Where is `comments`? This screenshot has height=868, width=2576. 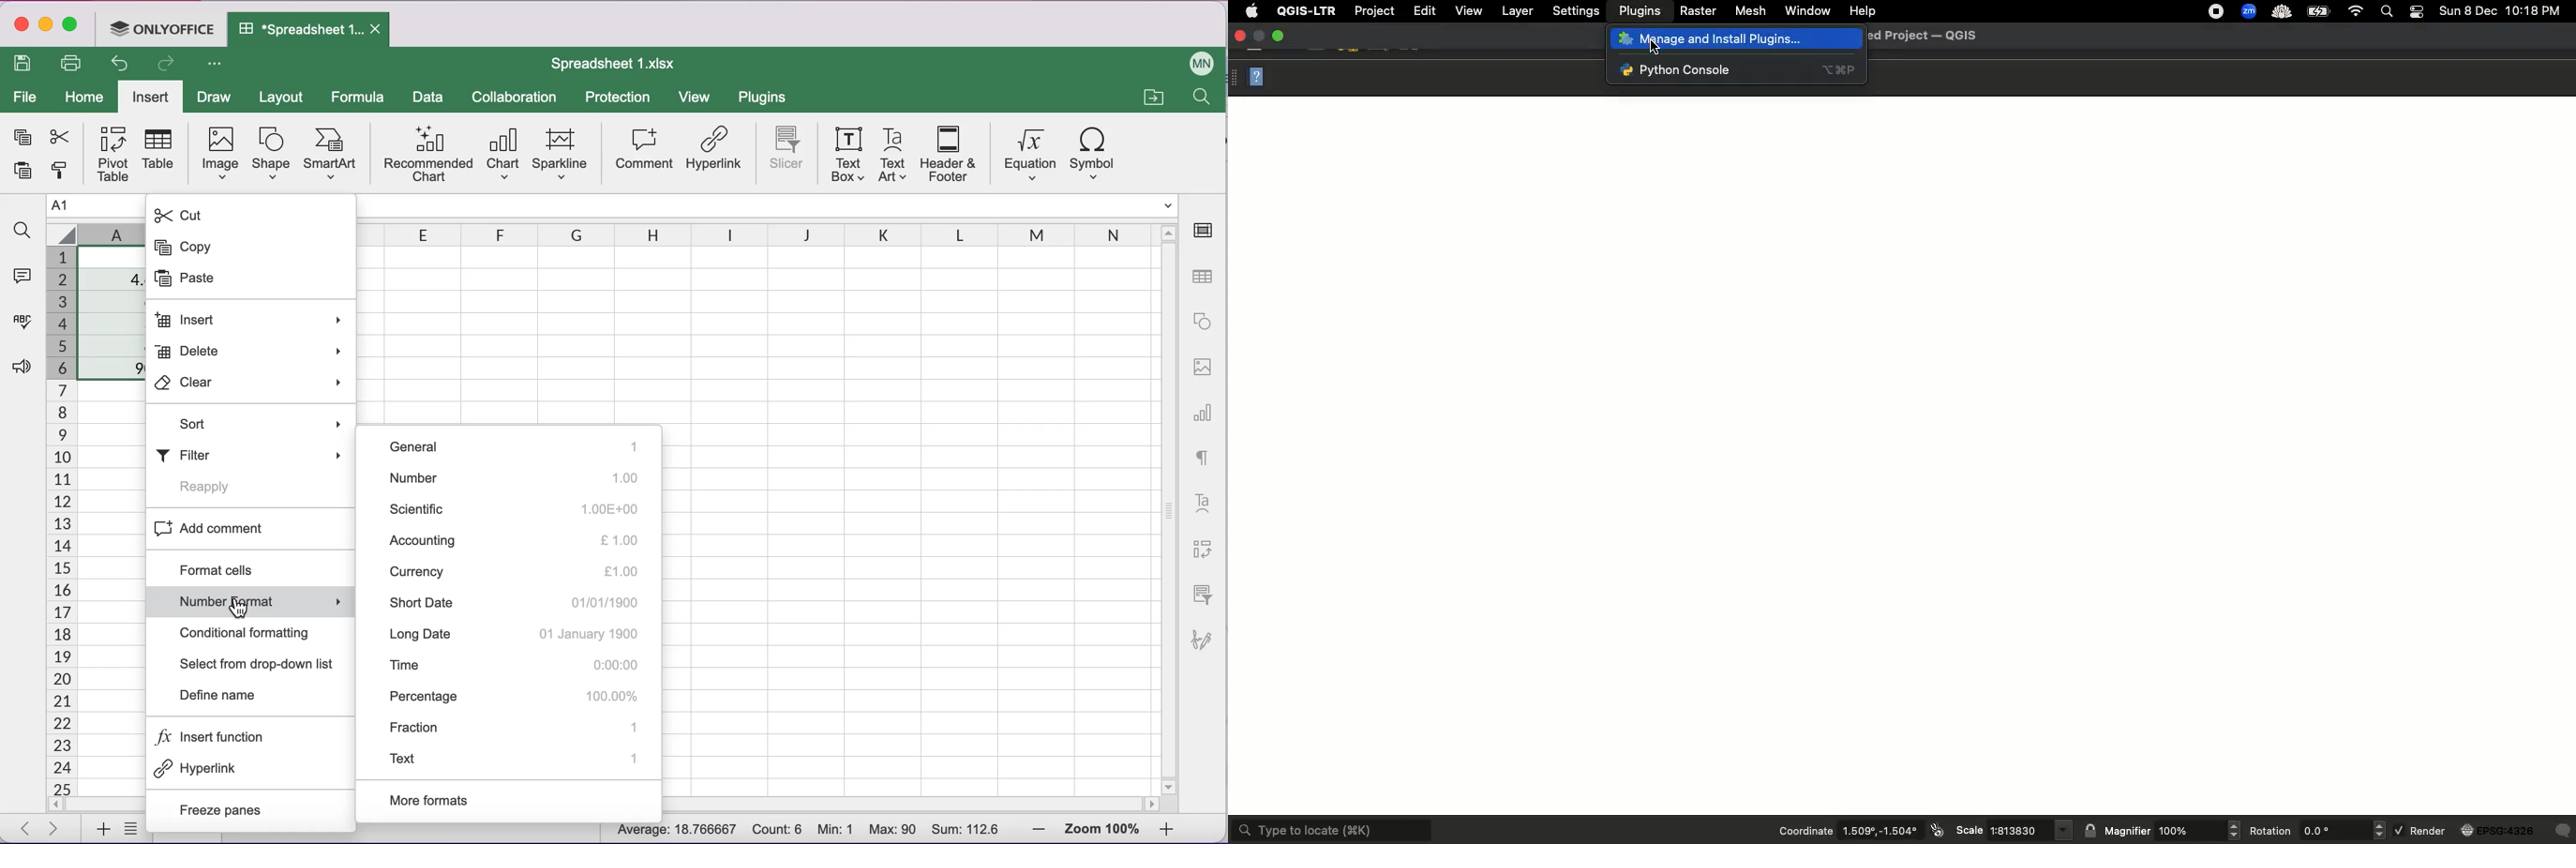 comments is located at coordinates (23, 277).